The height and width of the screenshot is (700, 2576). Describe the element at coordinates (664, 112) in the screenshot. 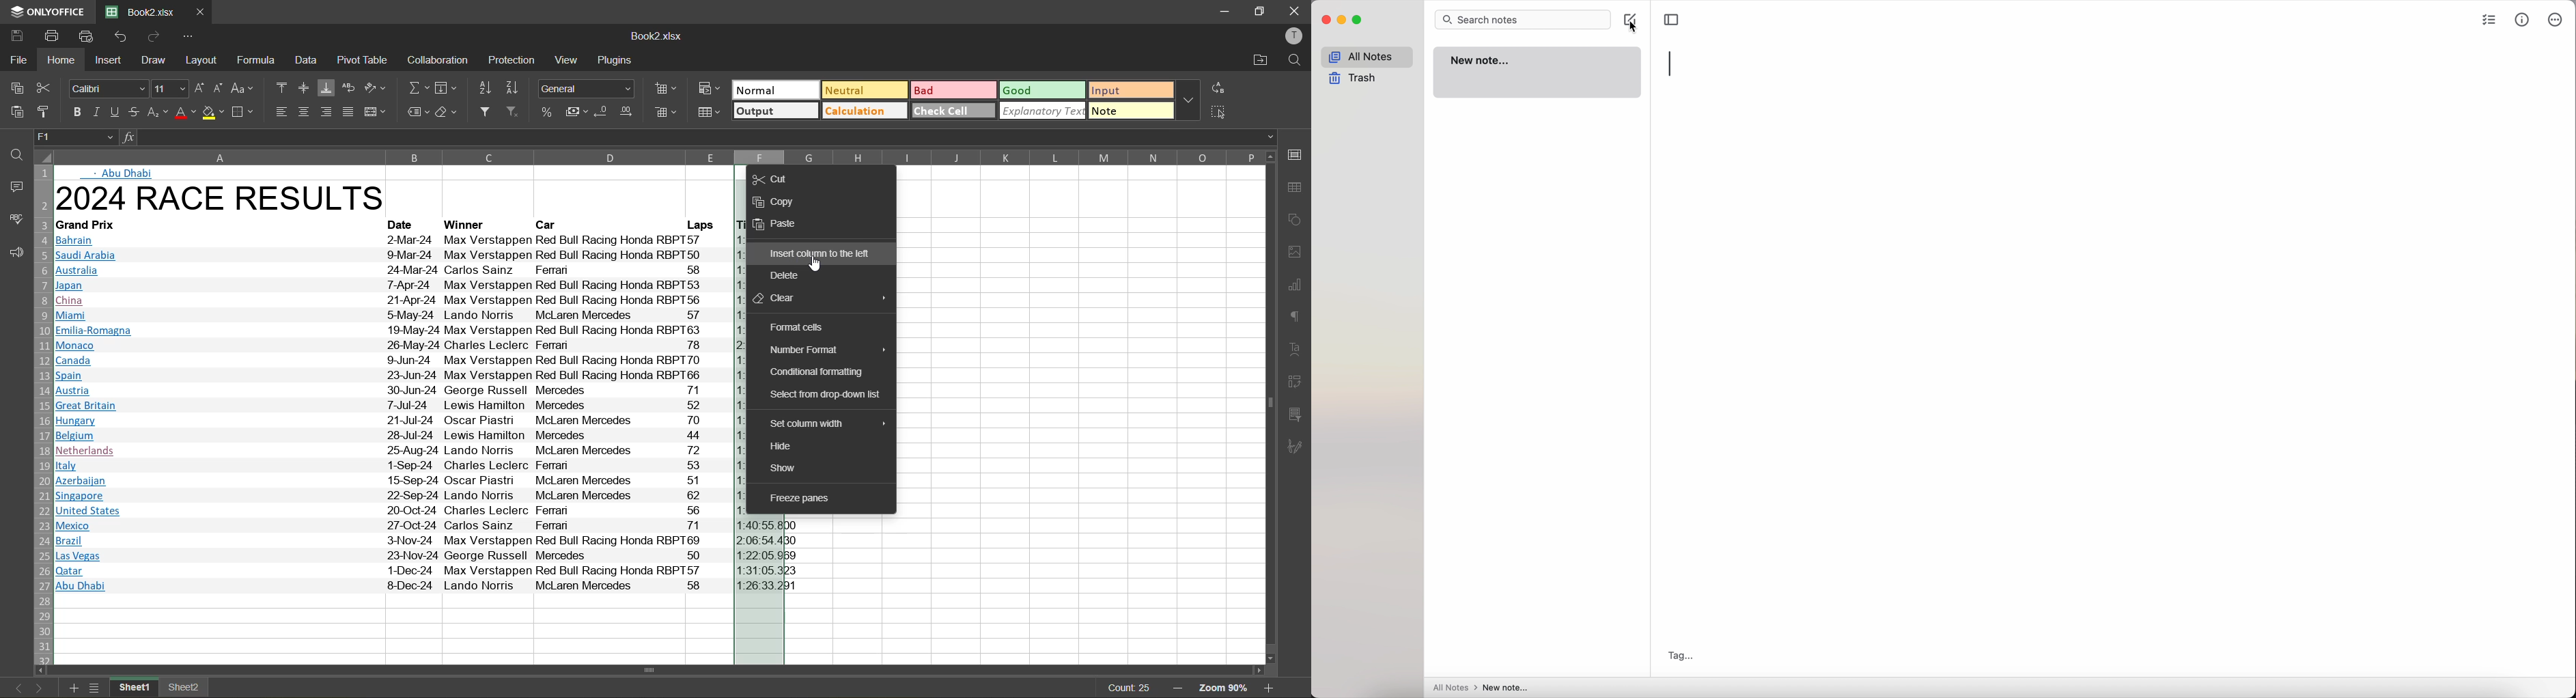

I see `delete cells` at that location.